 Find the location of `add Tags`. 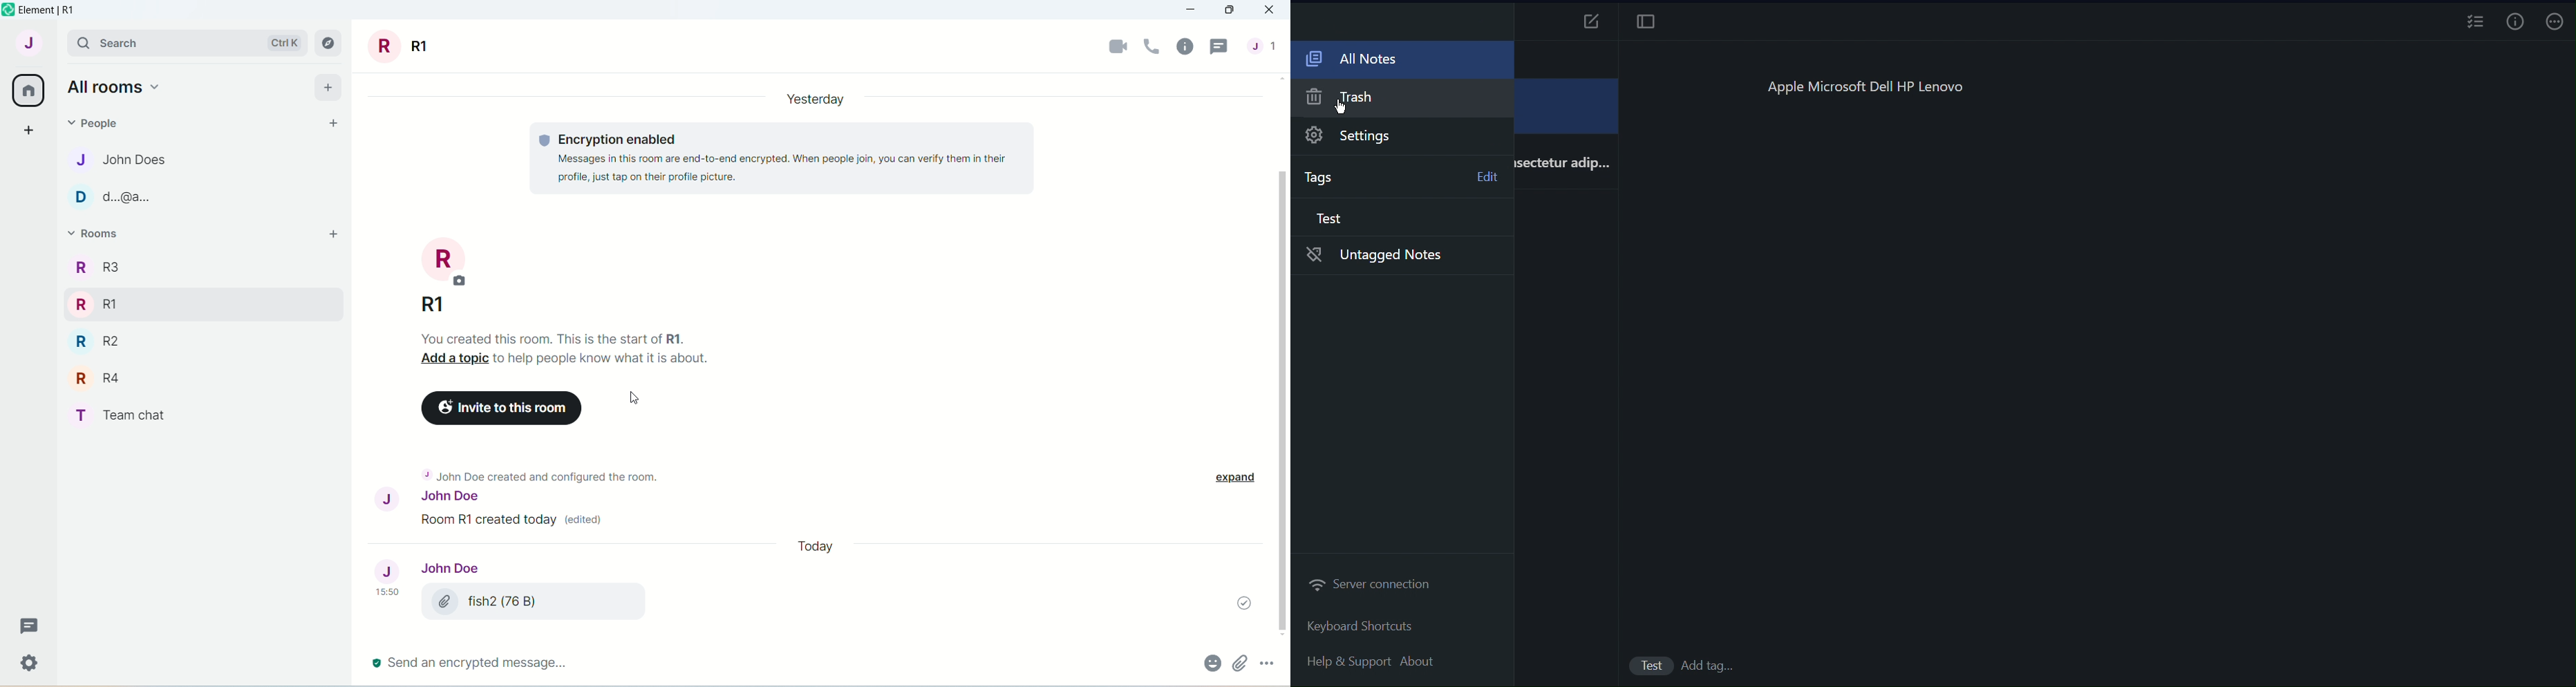

add Tags is located at coordinates (1704, 666).